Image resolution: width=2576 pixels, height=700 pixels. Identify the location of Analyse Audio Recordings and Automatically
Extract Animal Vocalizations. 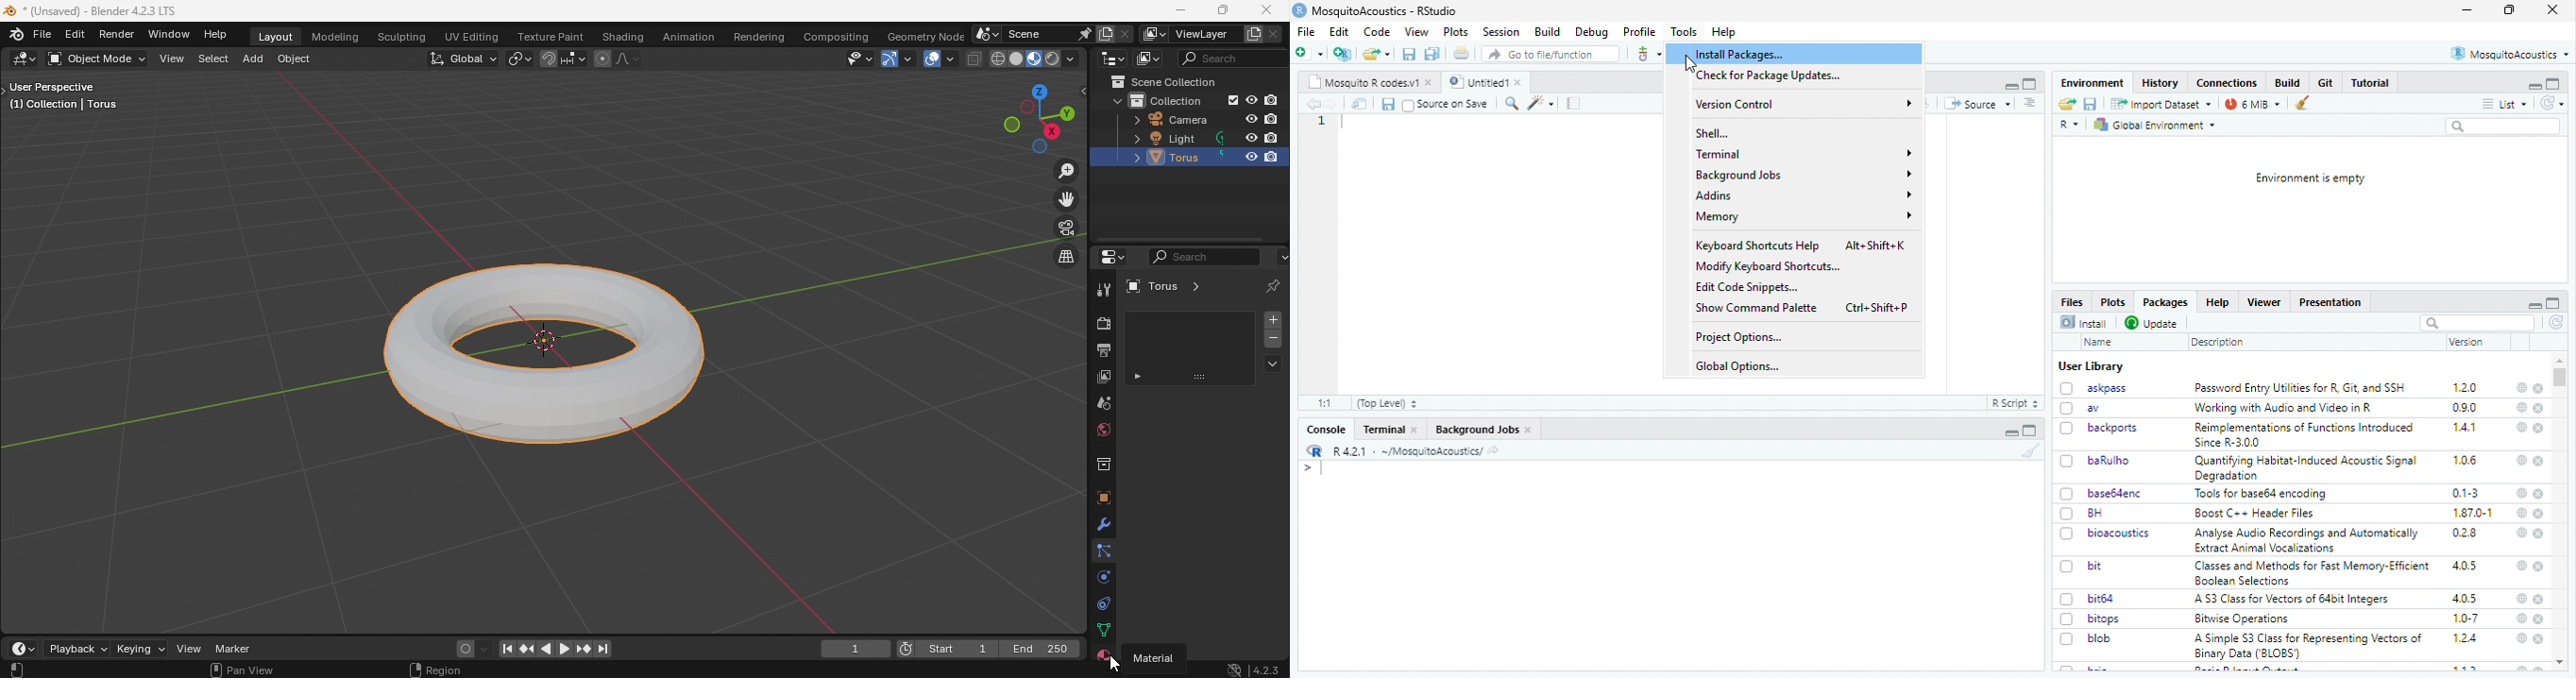
(2309, 540).